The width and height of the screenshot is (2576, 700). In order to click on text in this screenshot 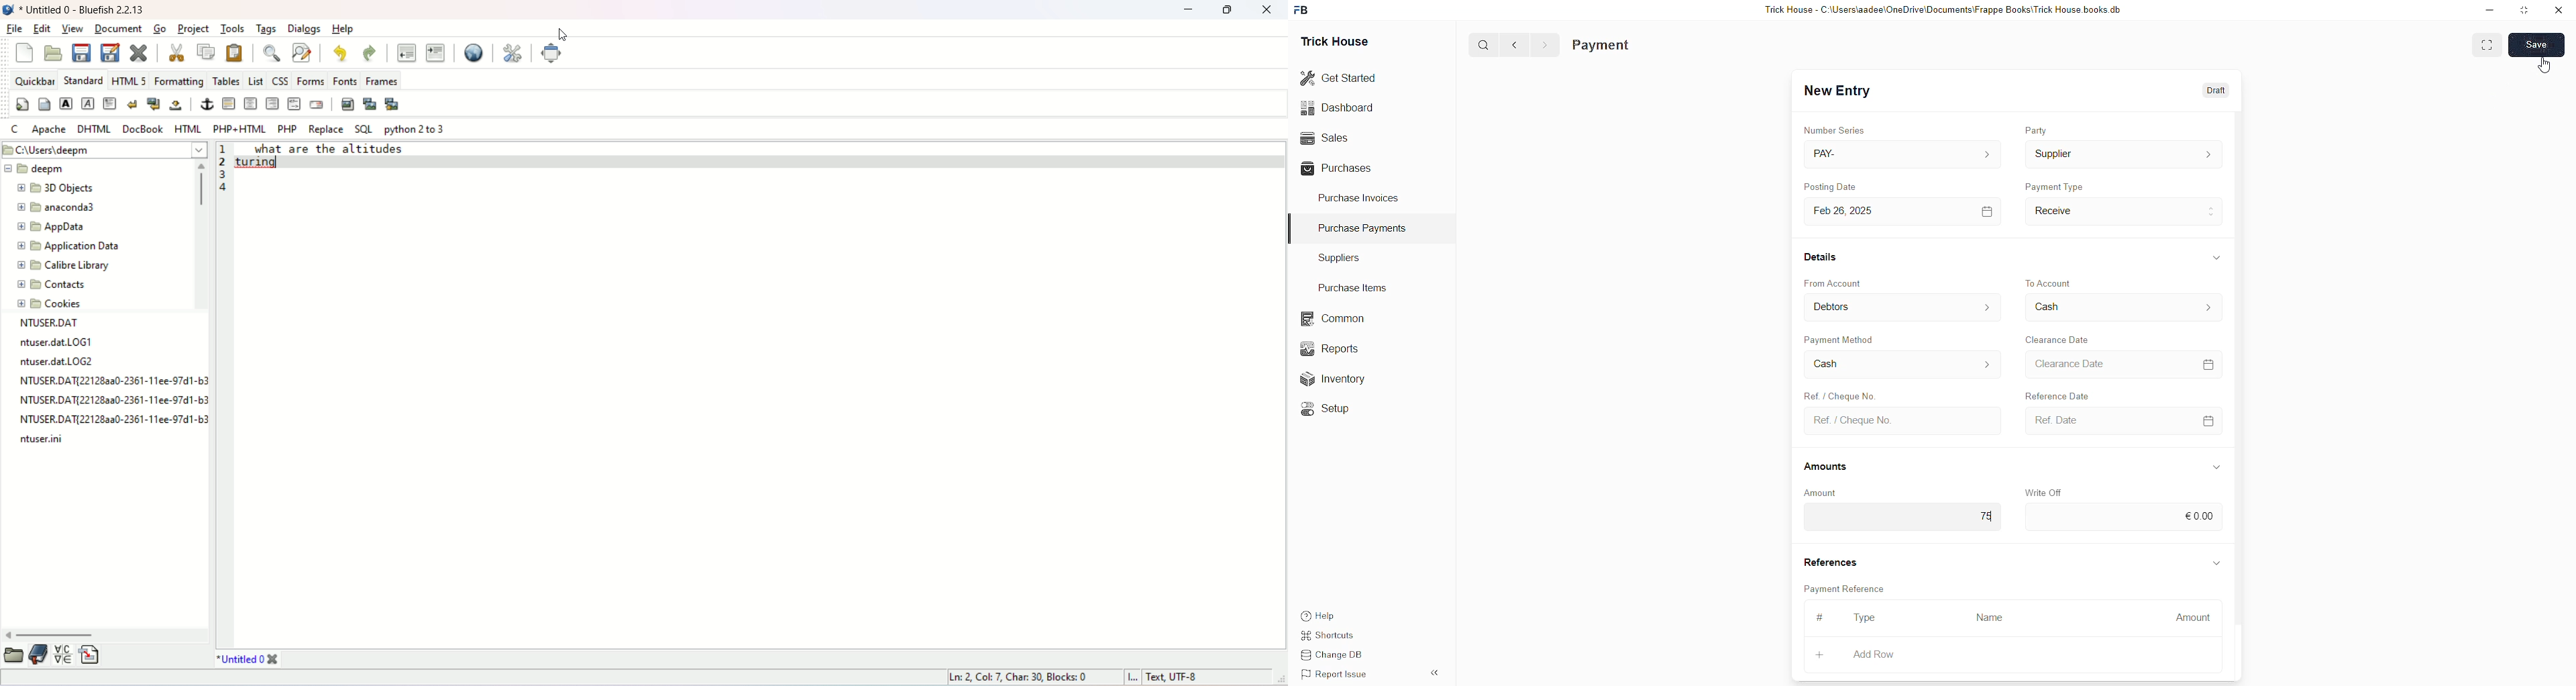, I will do `click(111, 382)`.